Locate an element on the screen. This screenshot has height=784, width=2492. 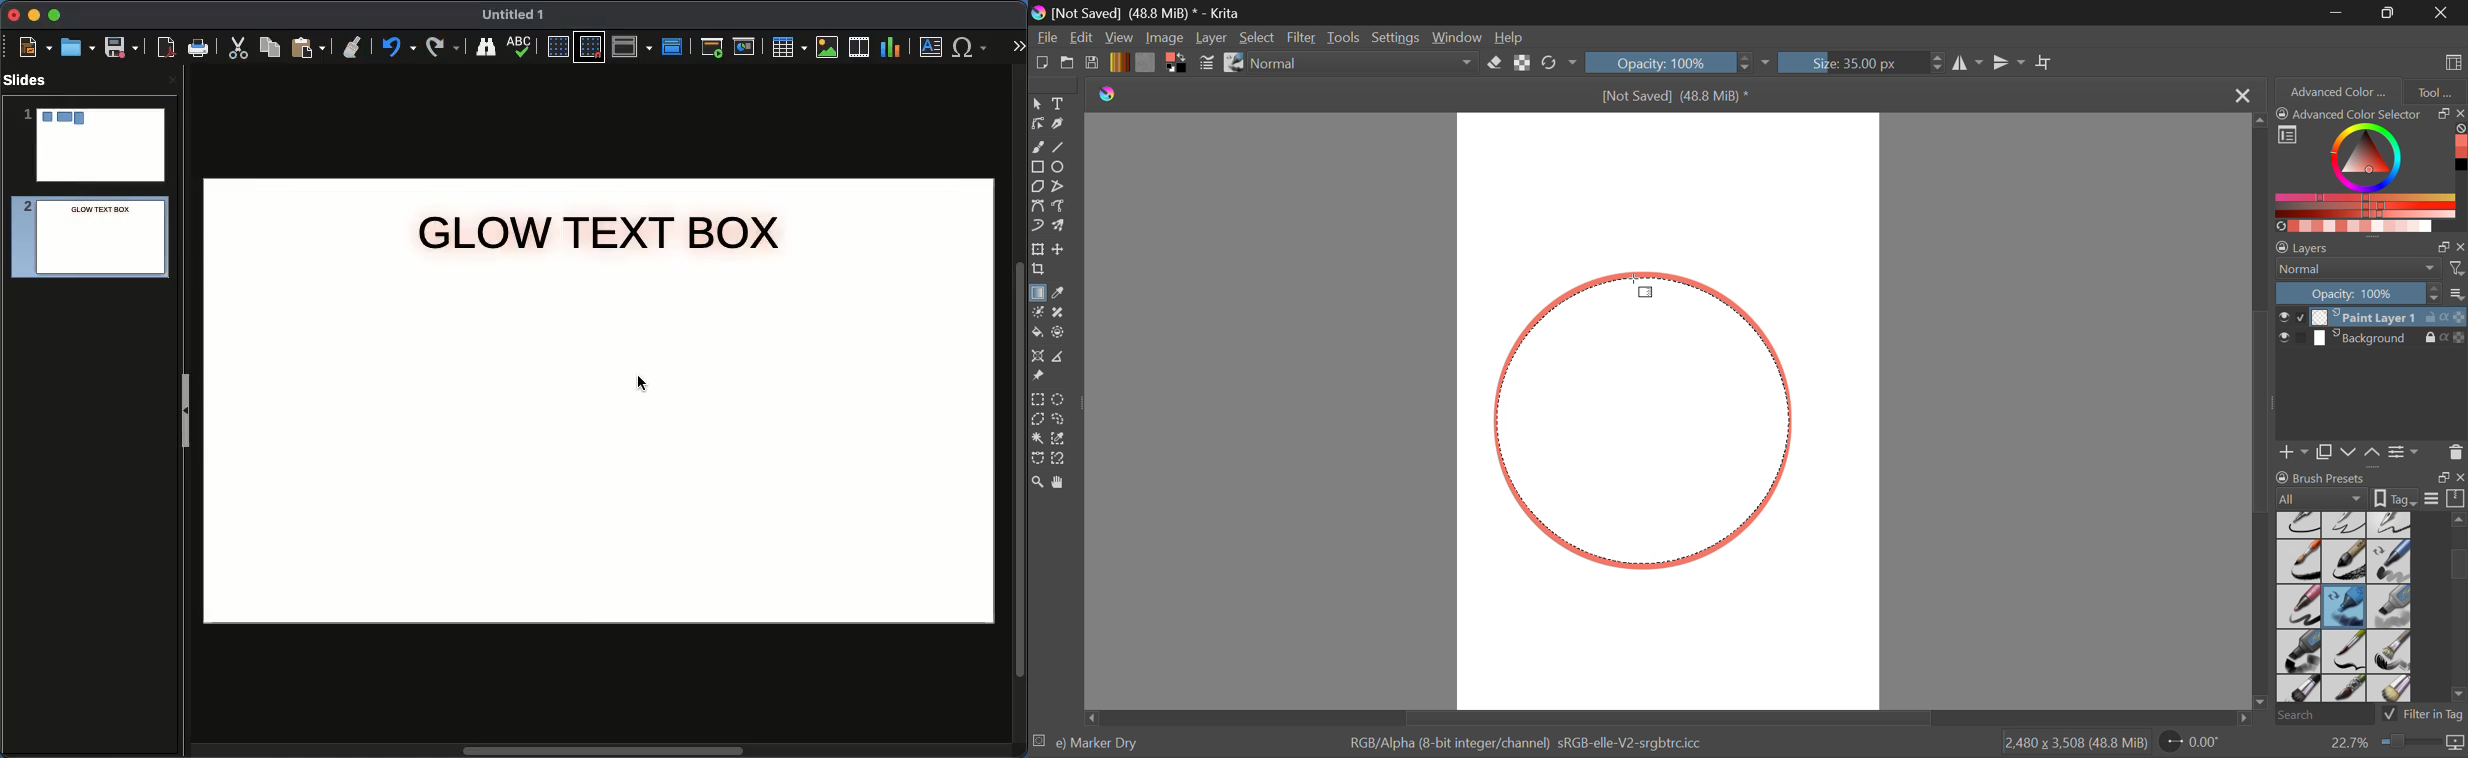
Maximize is located at coordinates (55, 17).